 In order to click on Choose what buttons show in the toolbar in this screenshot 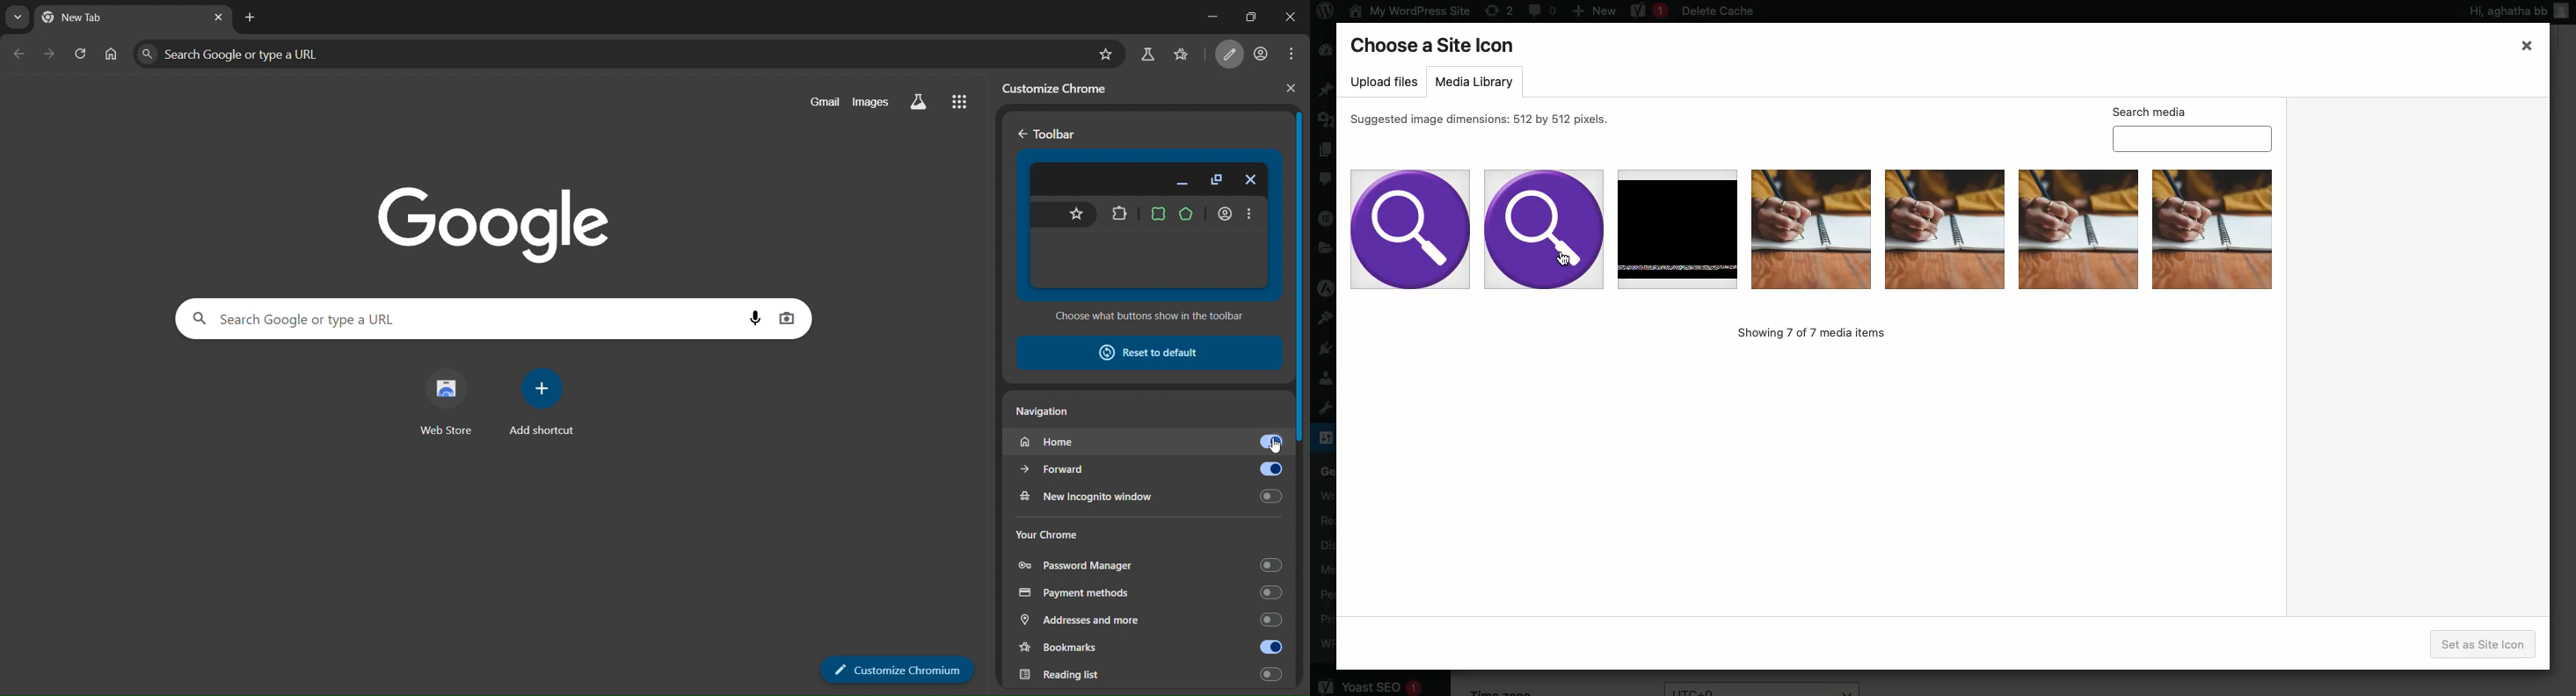, I will do `click(1146, 316)`.